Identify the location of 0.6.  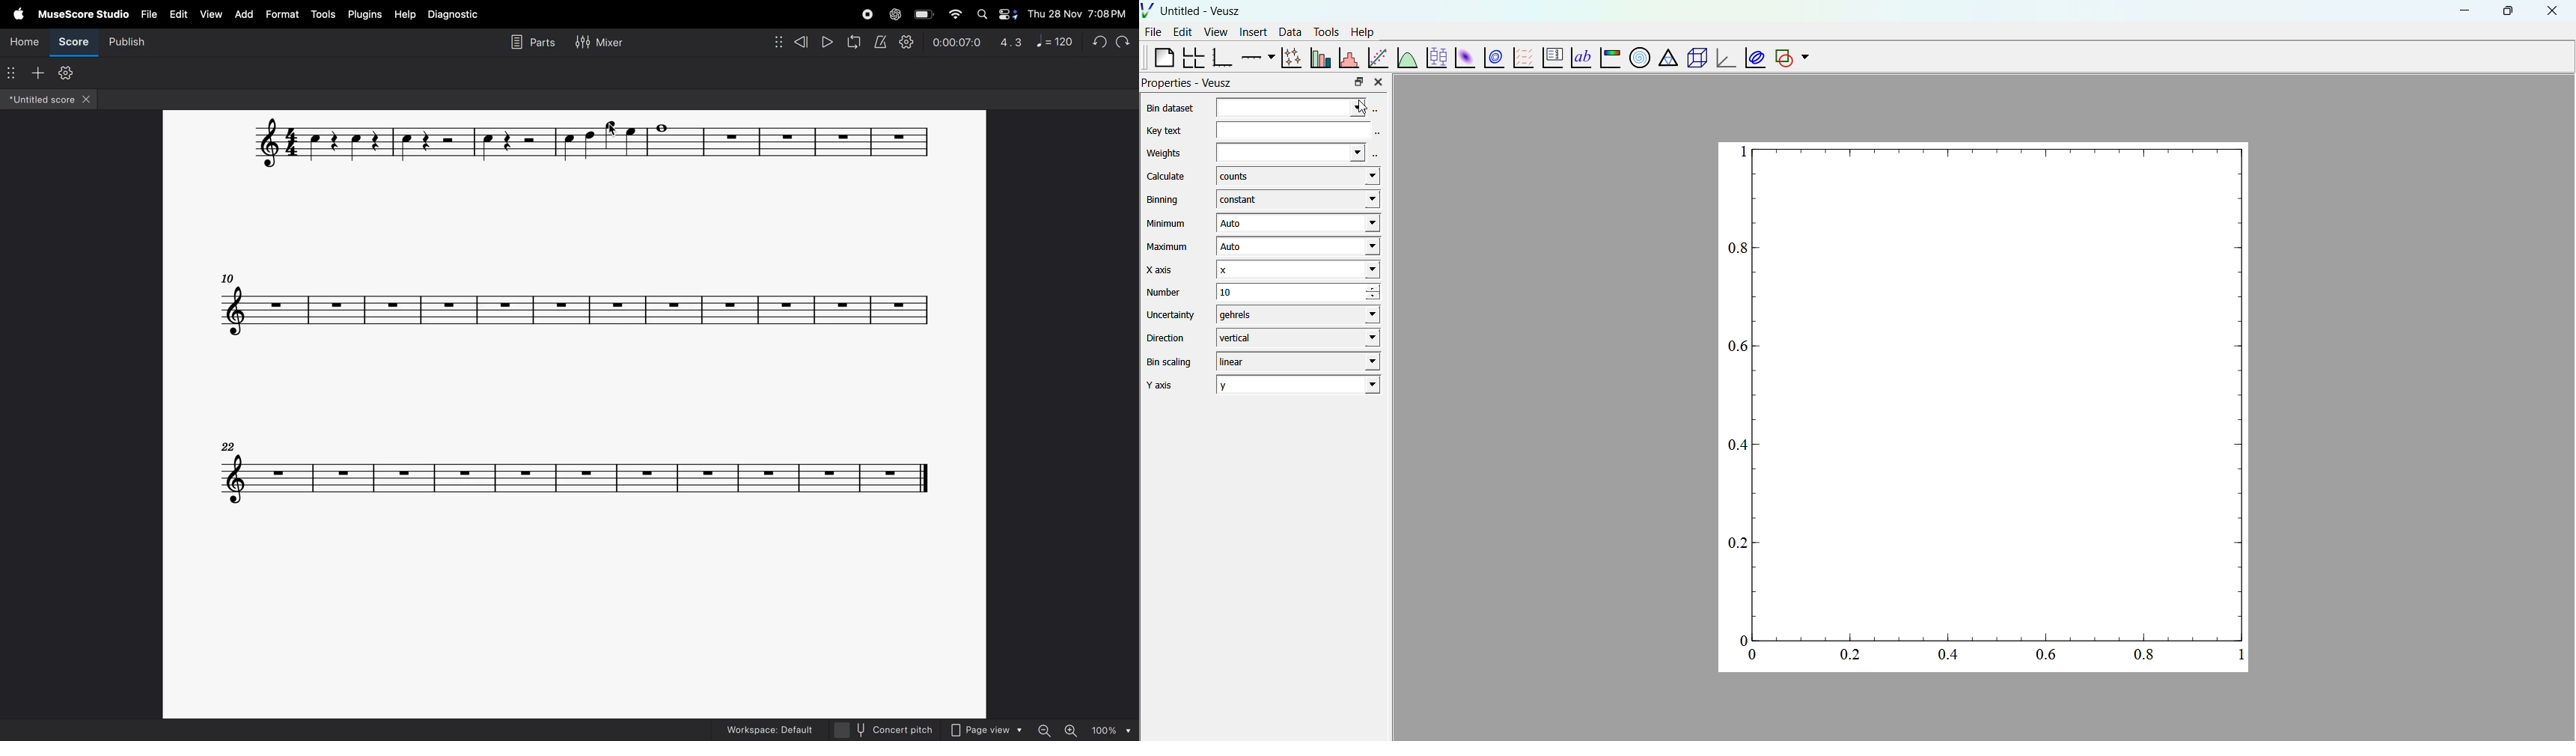
(1735, 347).